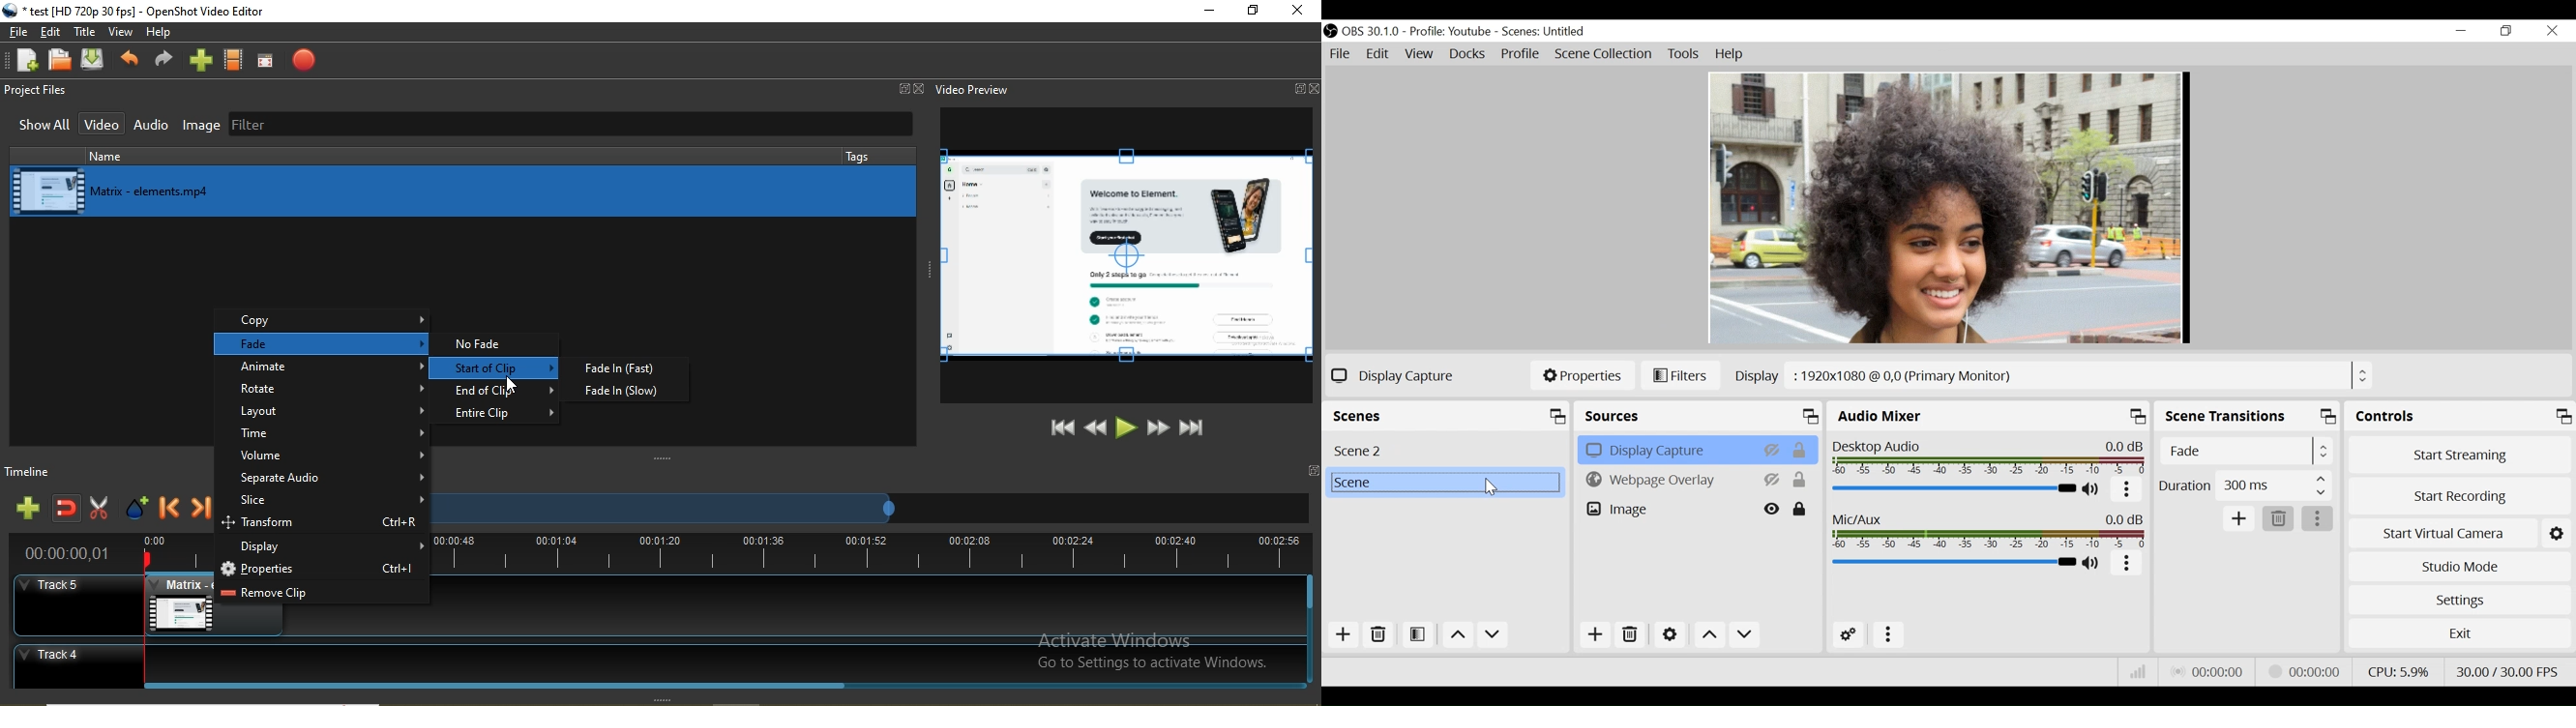  What do you see at coordinates (2460, 455) in the screenshot?
I see `Start Streaming` at bounding box center [2460, 455].